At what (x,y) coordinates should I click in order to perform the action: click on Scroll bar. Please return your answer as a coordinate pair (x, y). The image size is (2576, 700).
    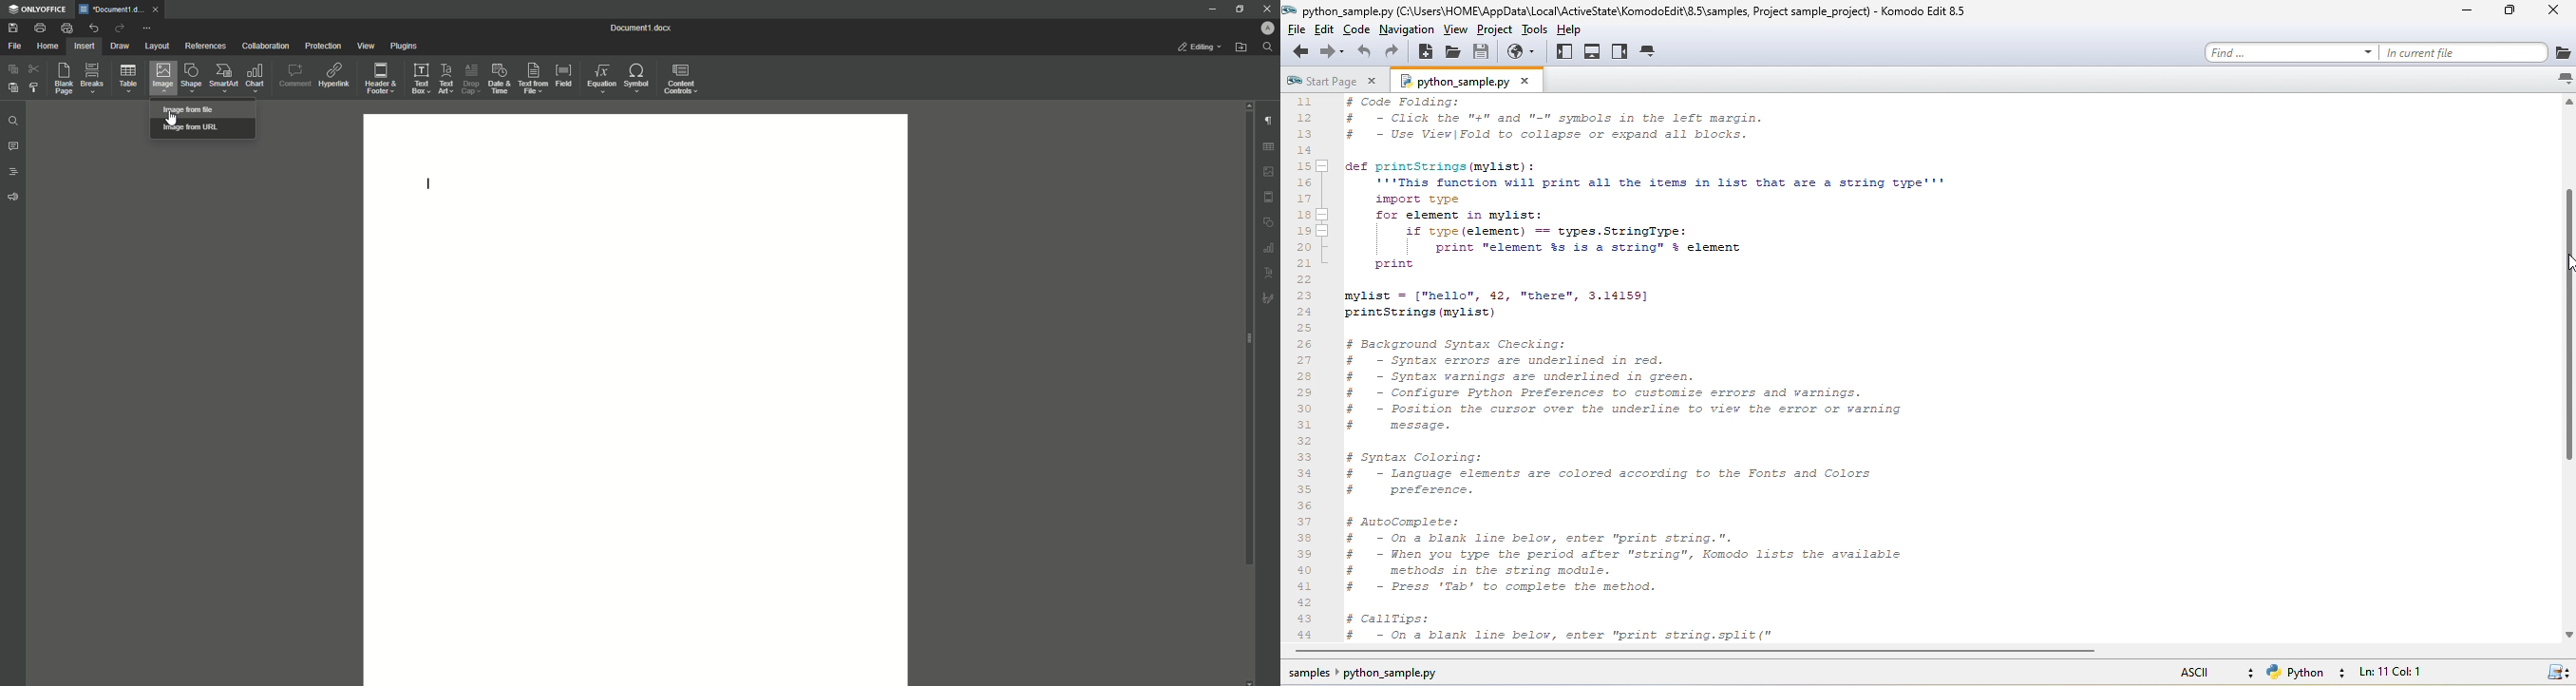
    Looking at the image, I should click on (1248, 339).